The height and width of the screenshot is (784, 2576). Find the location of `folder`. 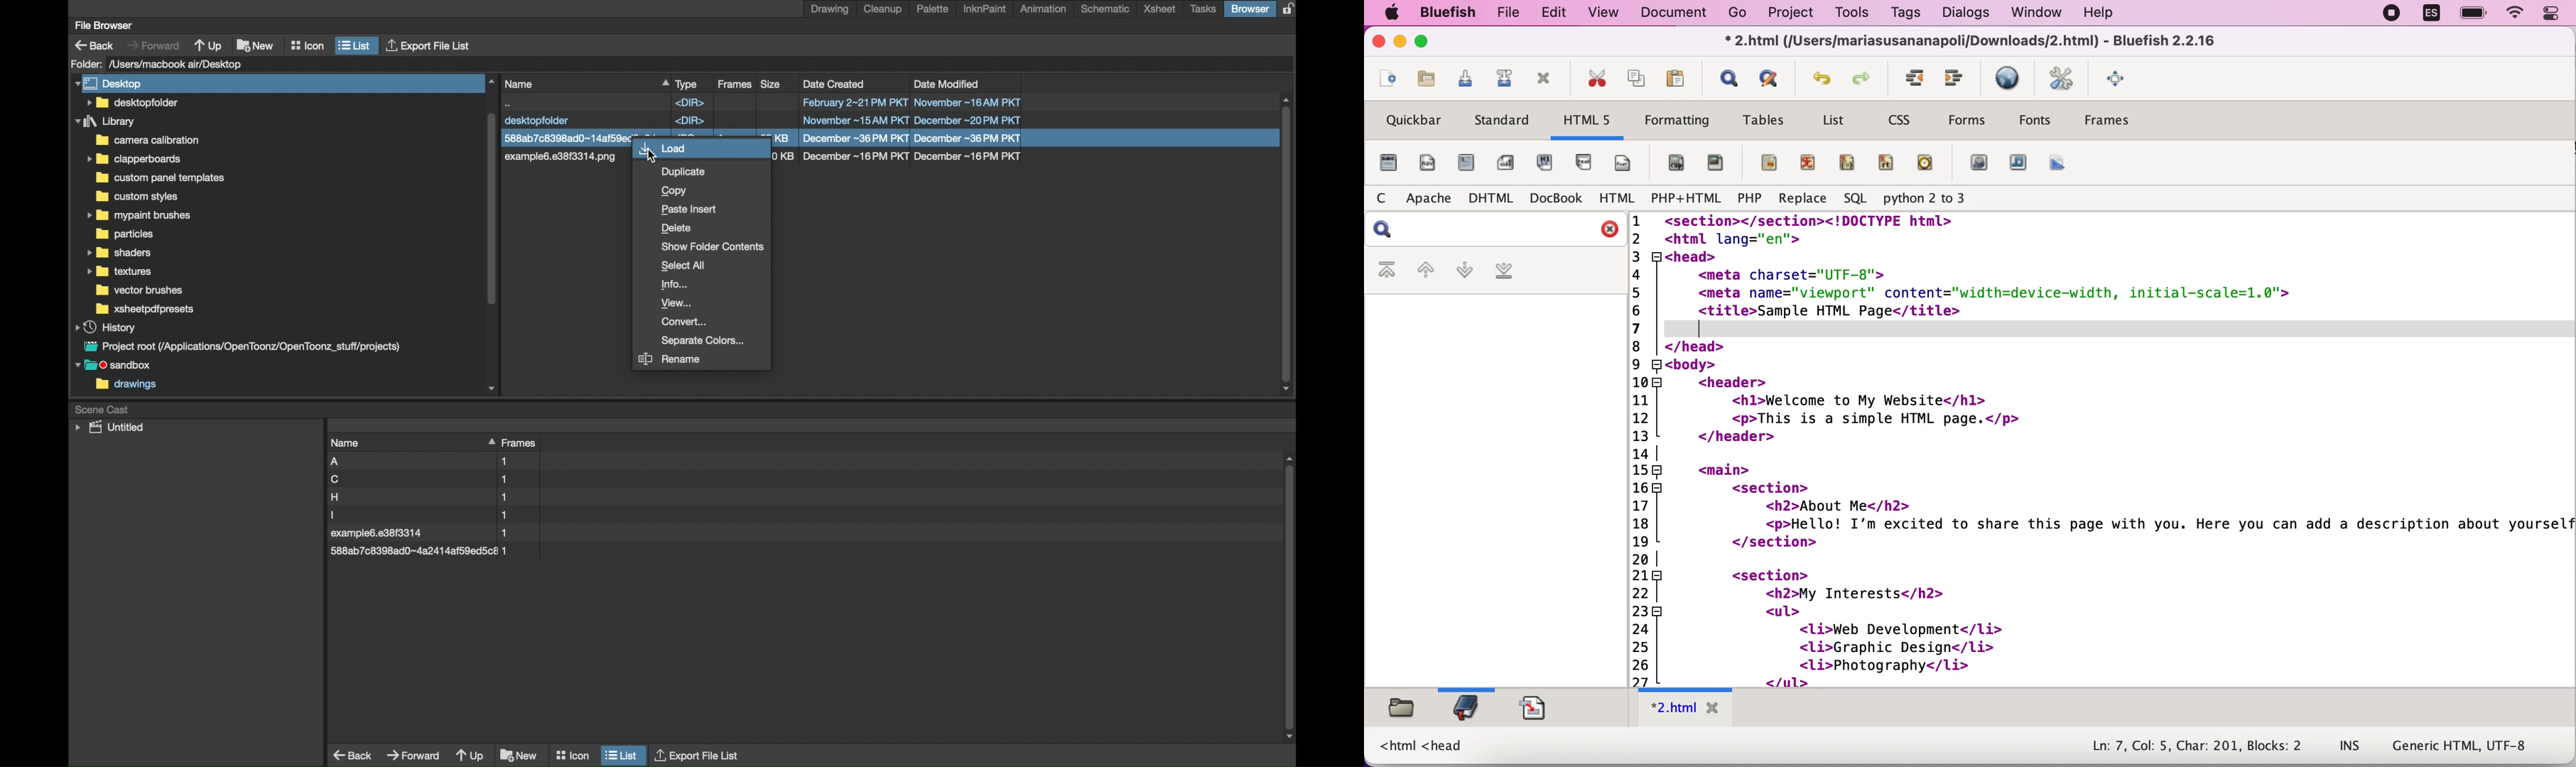

folder is located at coordinates (136, 197).